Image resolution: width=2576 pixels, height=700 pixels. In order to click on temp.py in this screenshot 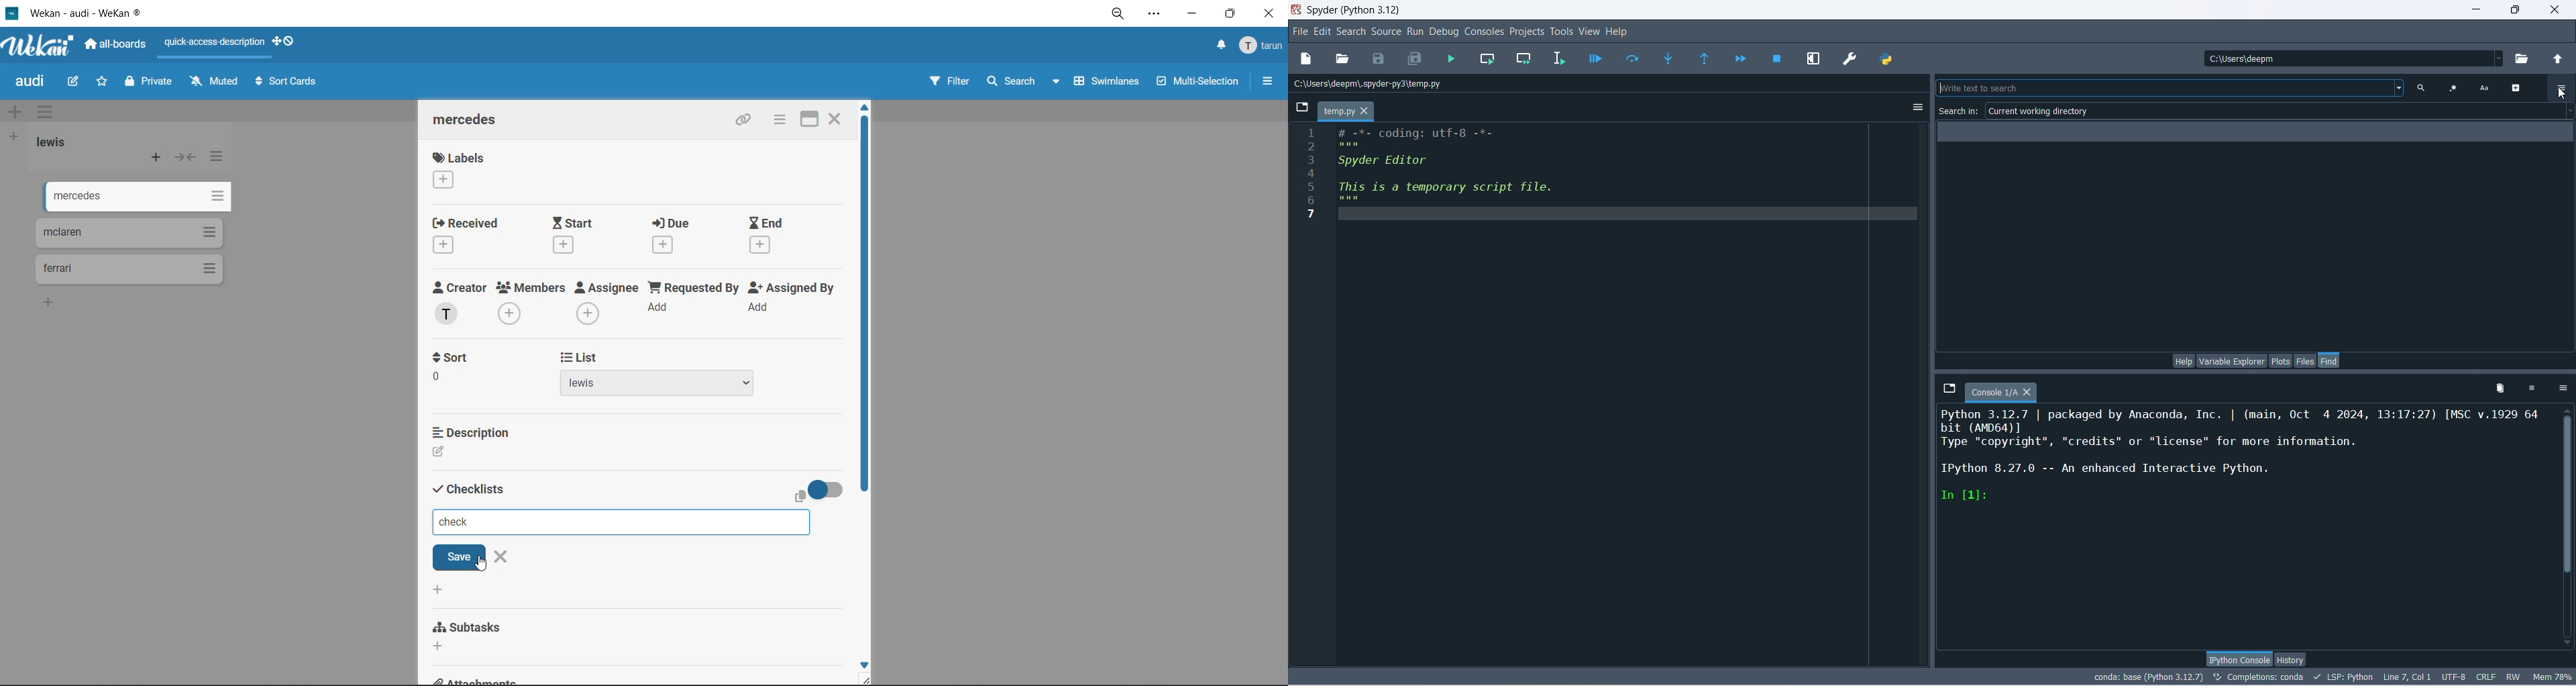, I will do `click(1347, 111)`.